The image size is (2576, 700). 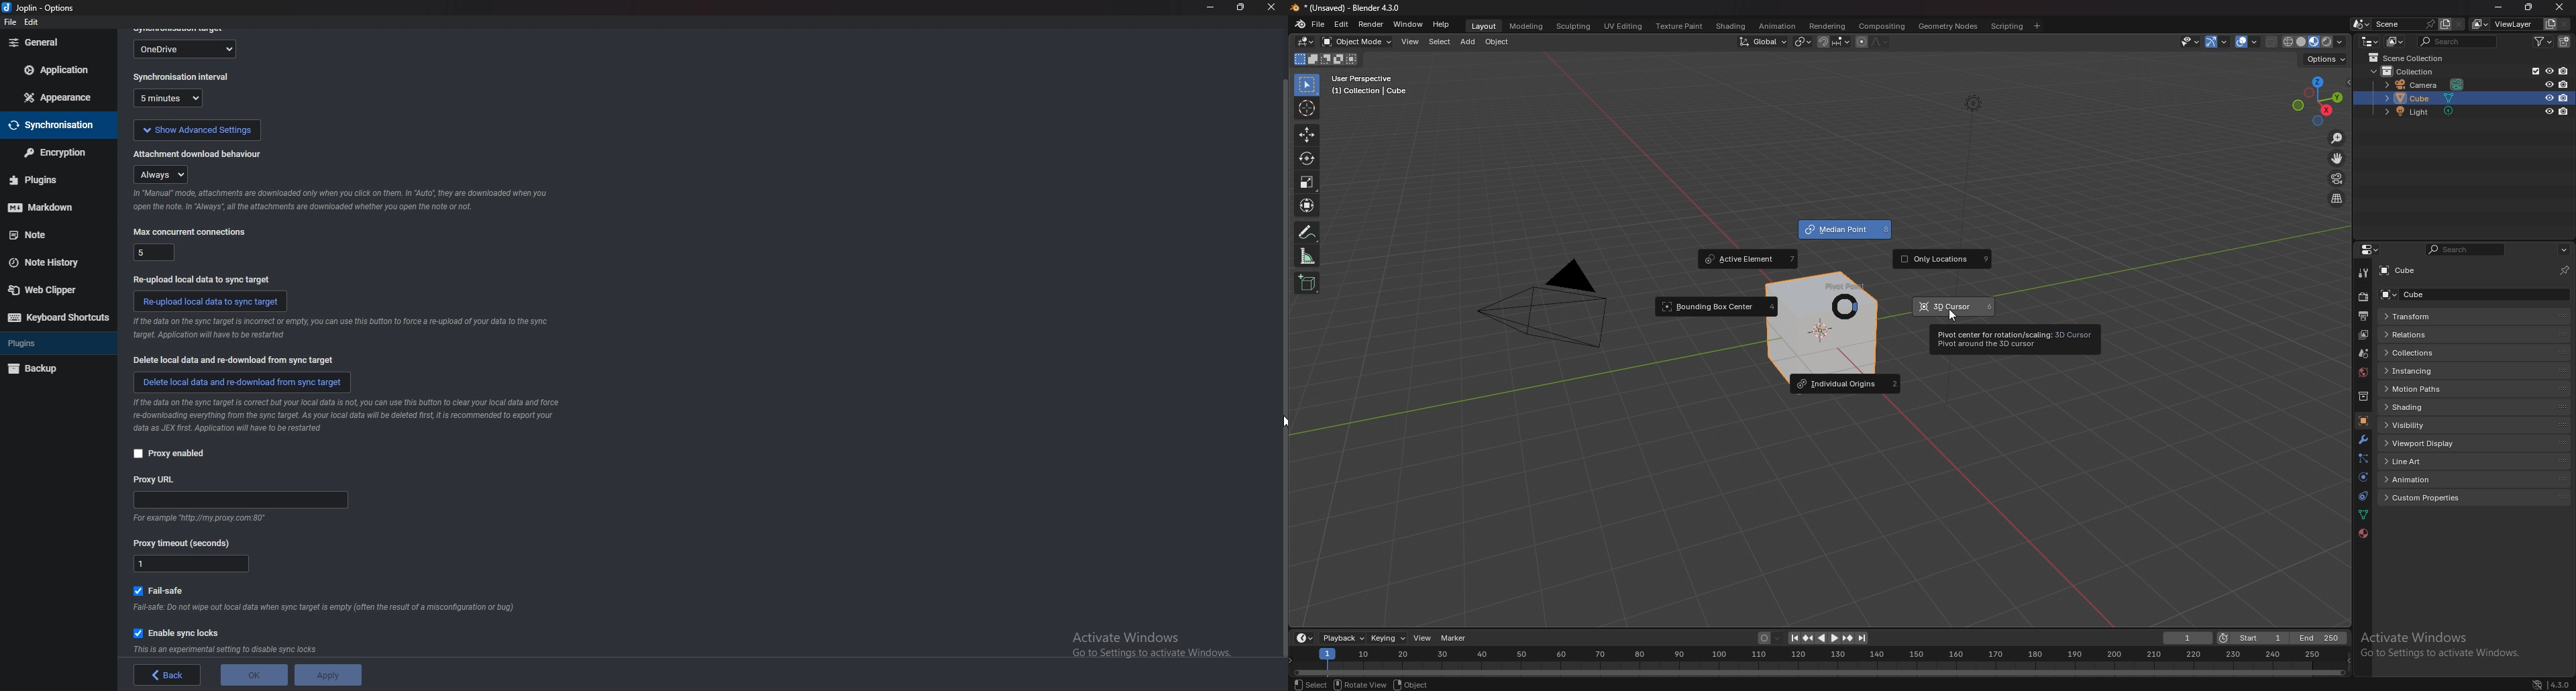 I want to click on current frame, so click(x=2188, y=637).